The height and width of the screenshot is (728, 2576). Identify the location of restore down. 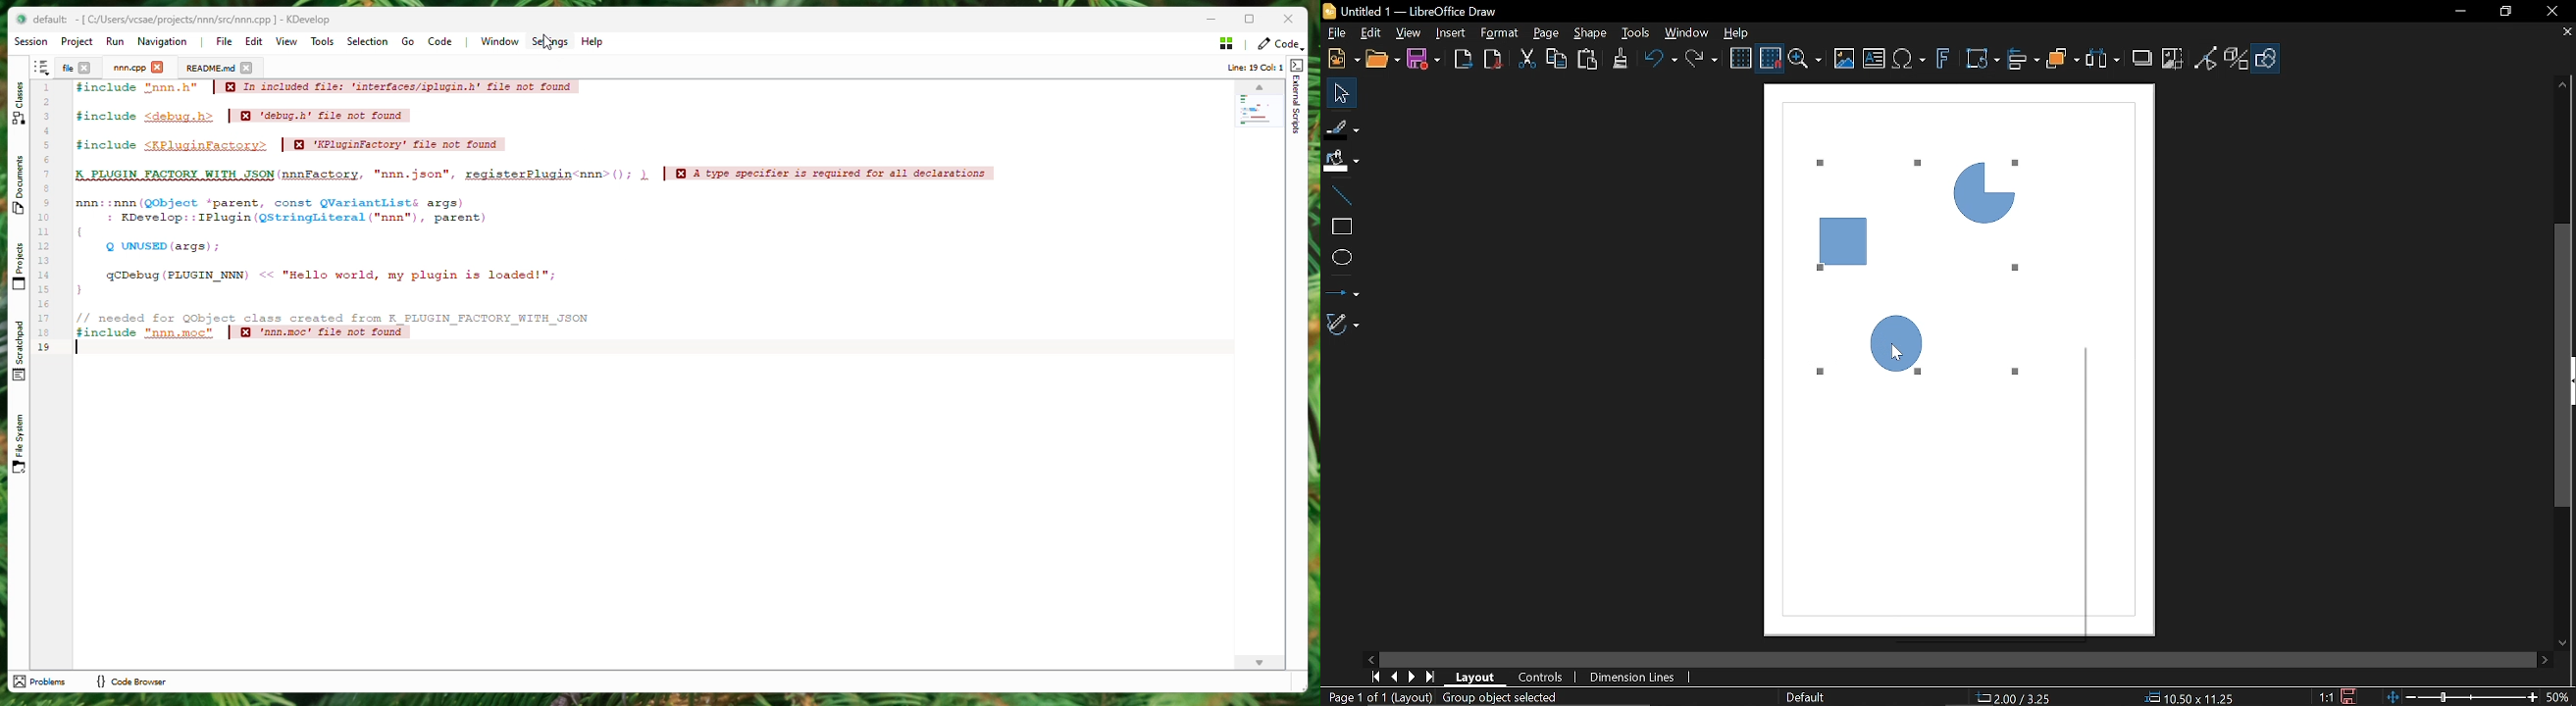
(2502, 13).